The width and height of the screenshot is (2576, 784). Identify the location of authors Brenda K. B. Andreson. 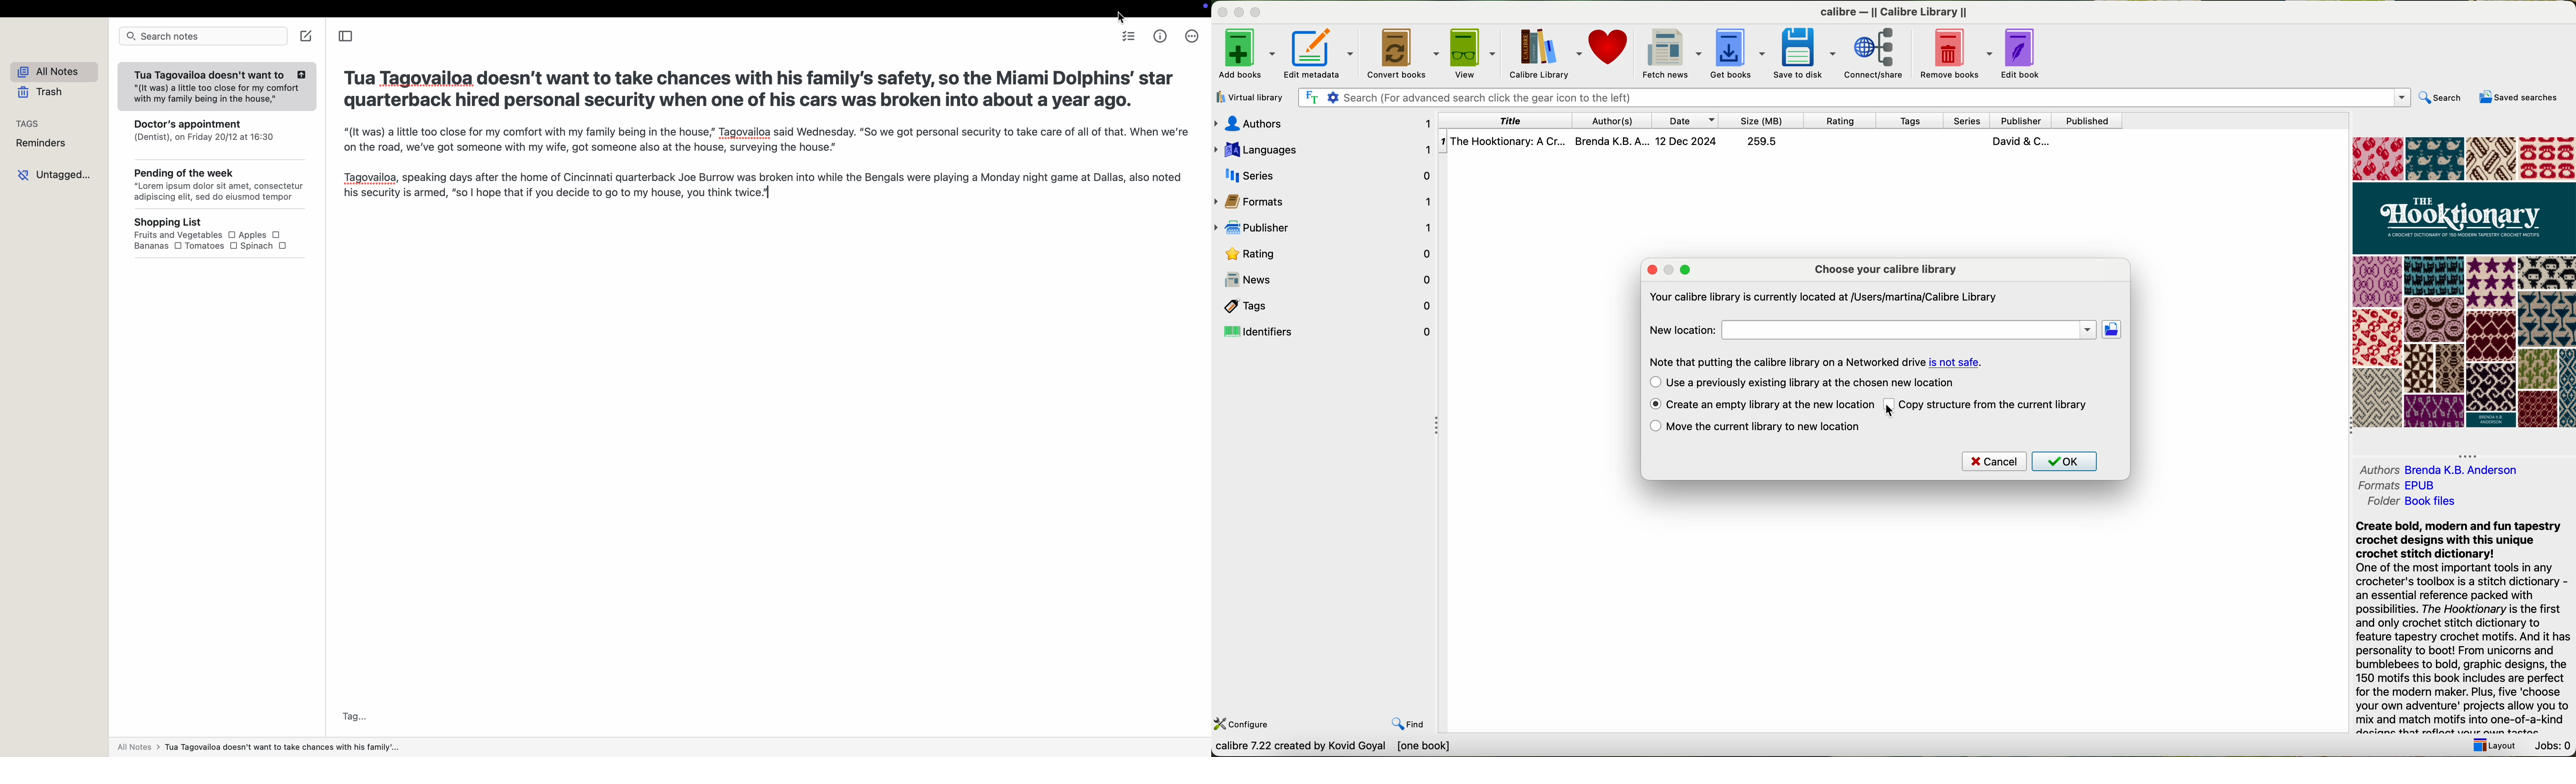
(2438, 470).